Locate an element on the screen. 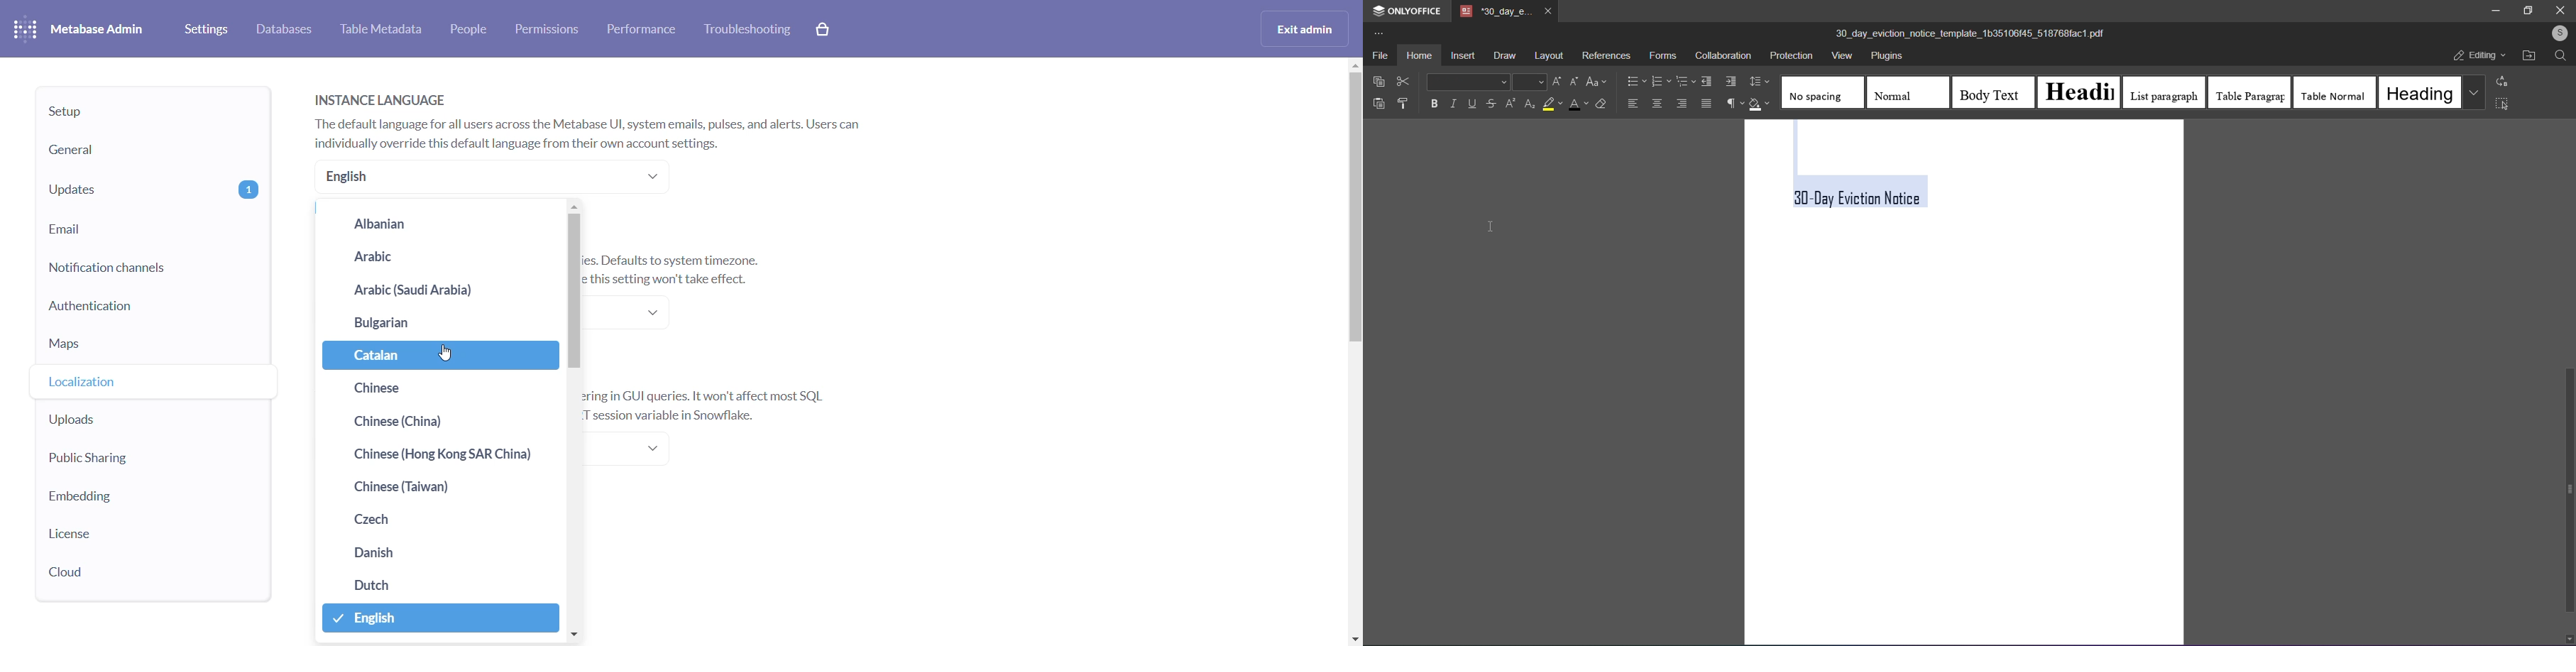 The width and height of the screenshot is (2576, 672). I-beam cursor is located at coordinates (1489, 226).